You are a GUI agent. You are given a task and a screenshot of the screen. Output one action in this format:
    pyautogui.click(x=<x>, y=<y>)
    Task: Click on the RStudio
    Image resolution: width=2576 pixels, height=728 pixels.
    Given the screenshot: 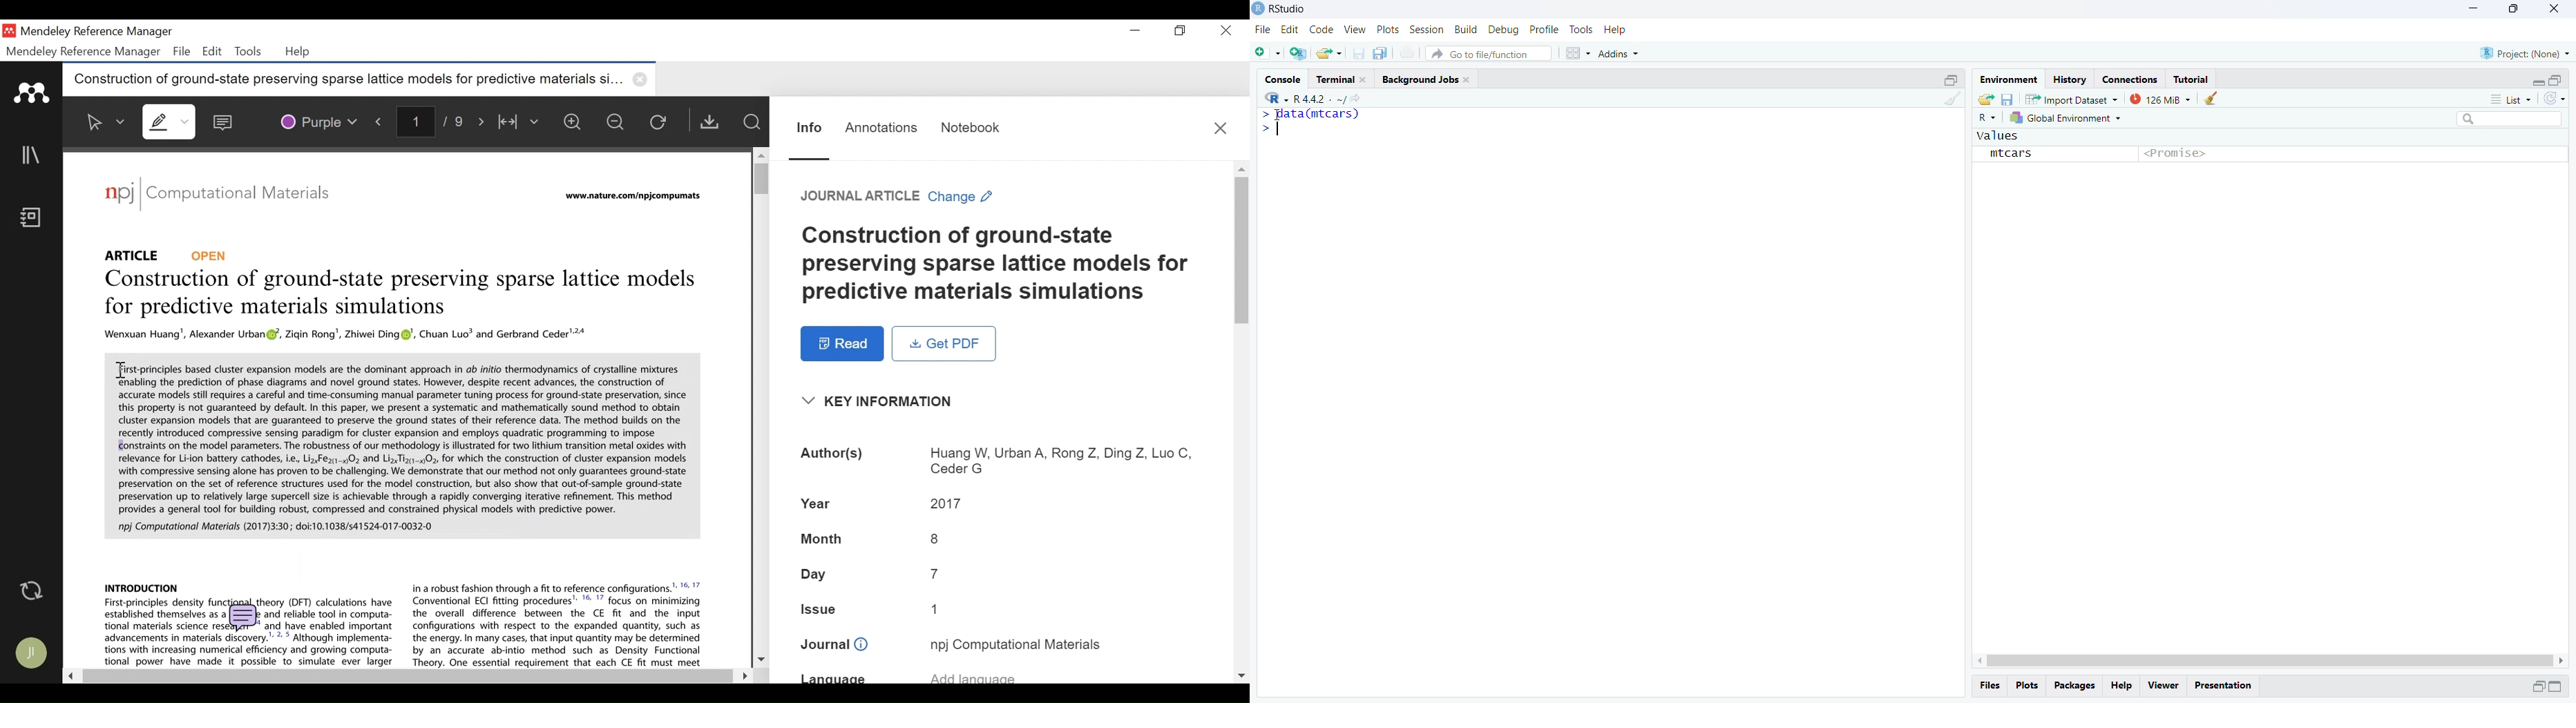 What is the action you would take?
    pyautogui.click(x=1287, y=8)
    